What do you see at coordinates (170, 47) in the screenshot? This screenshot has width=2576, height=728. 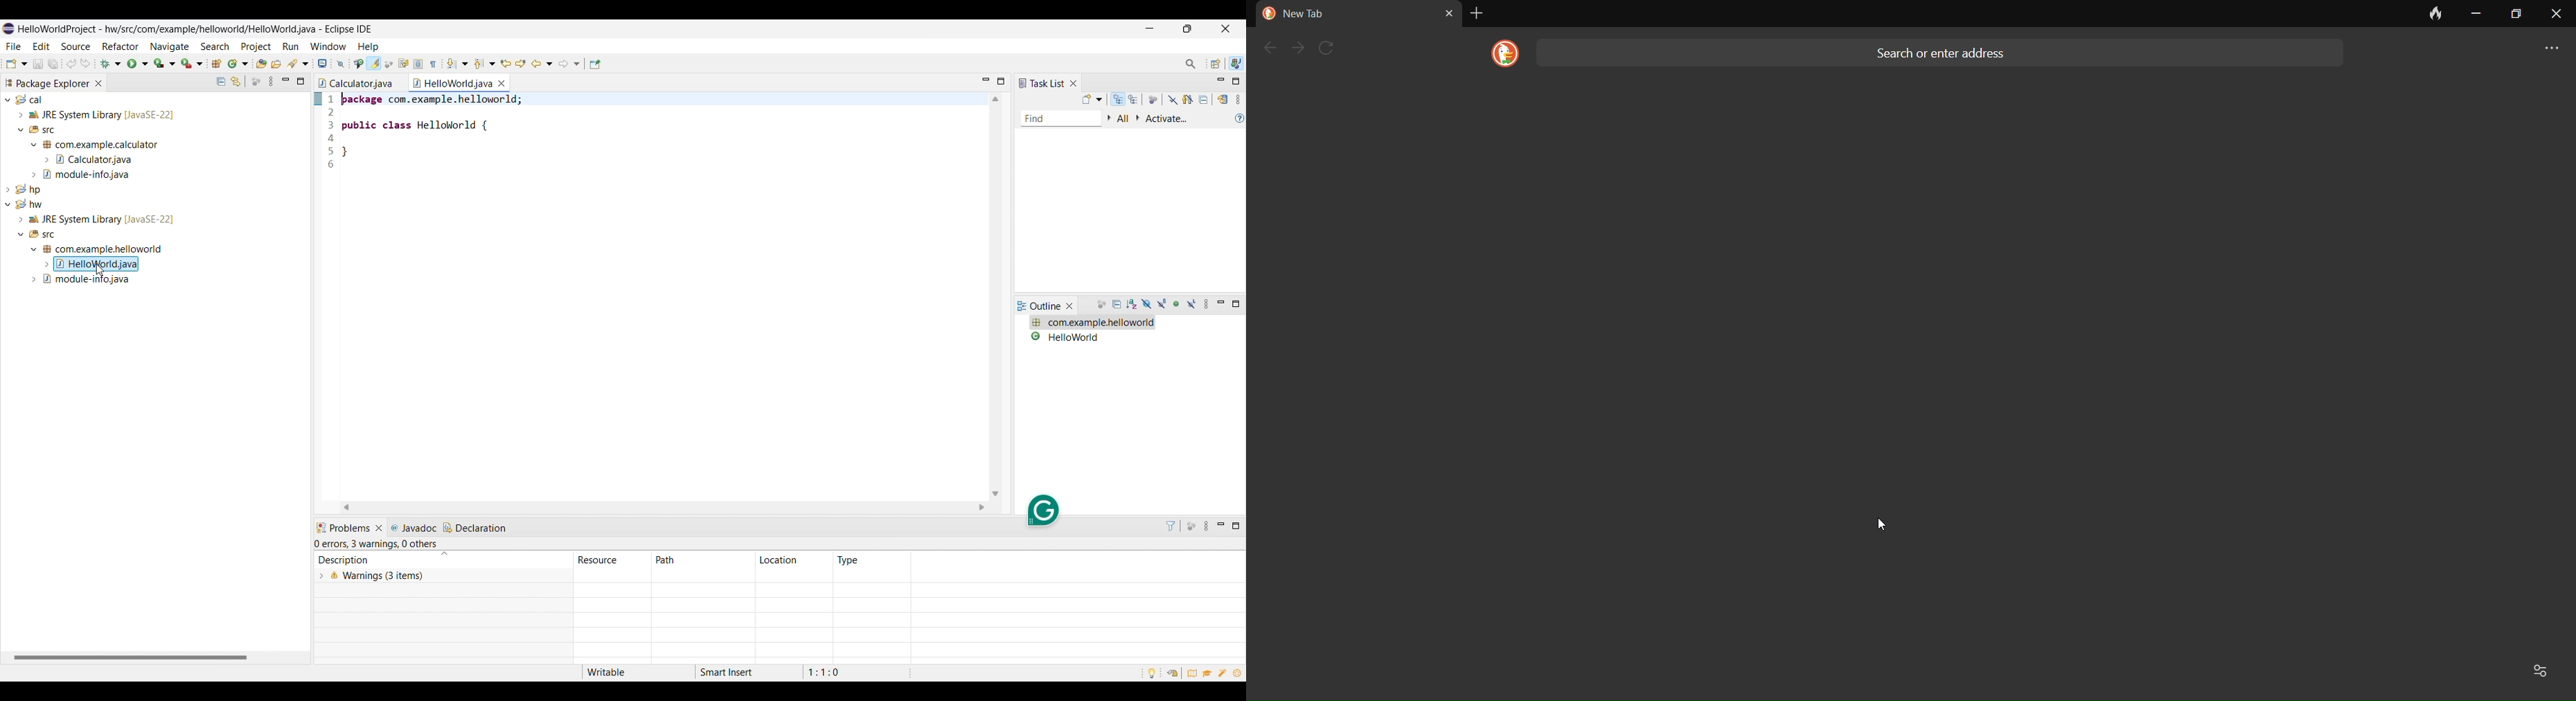 I see `Navigate` at bounding box center [170, 47].